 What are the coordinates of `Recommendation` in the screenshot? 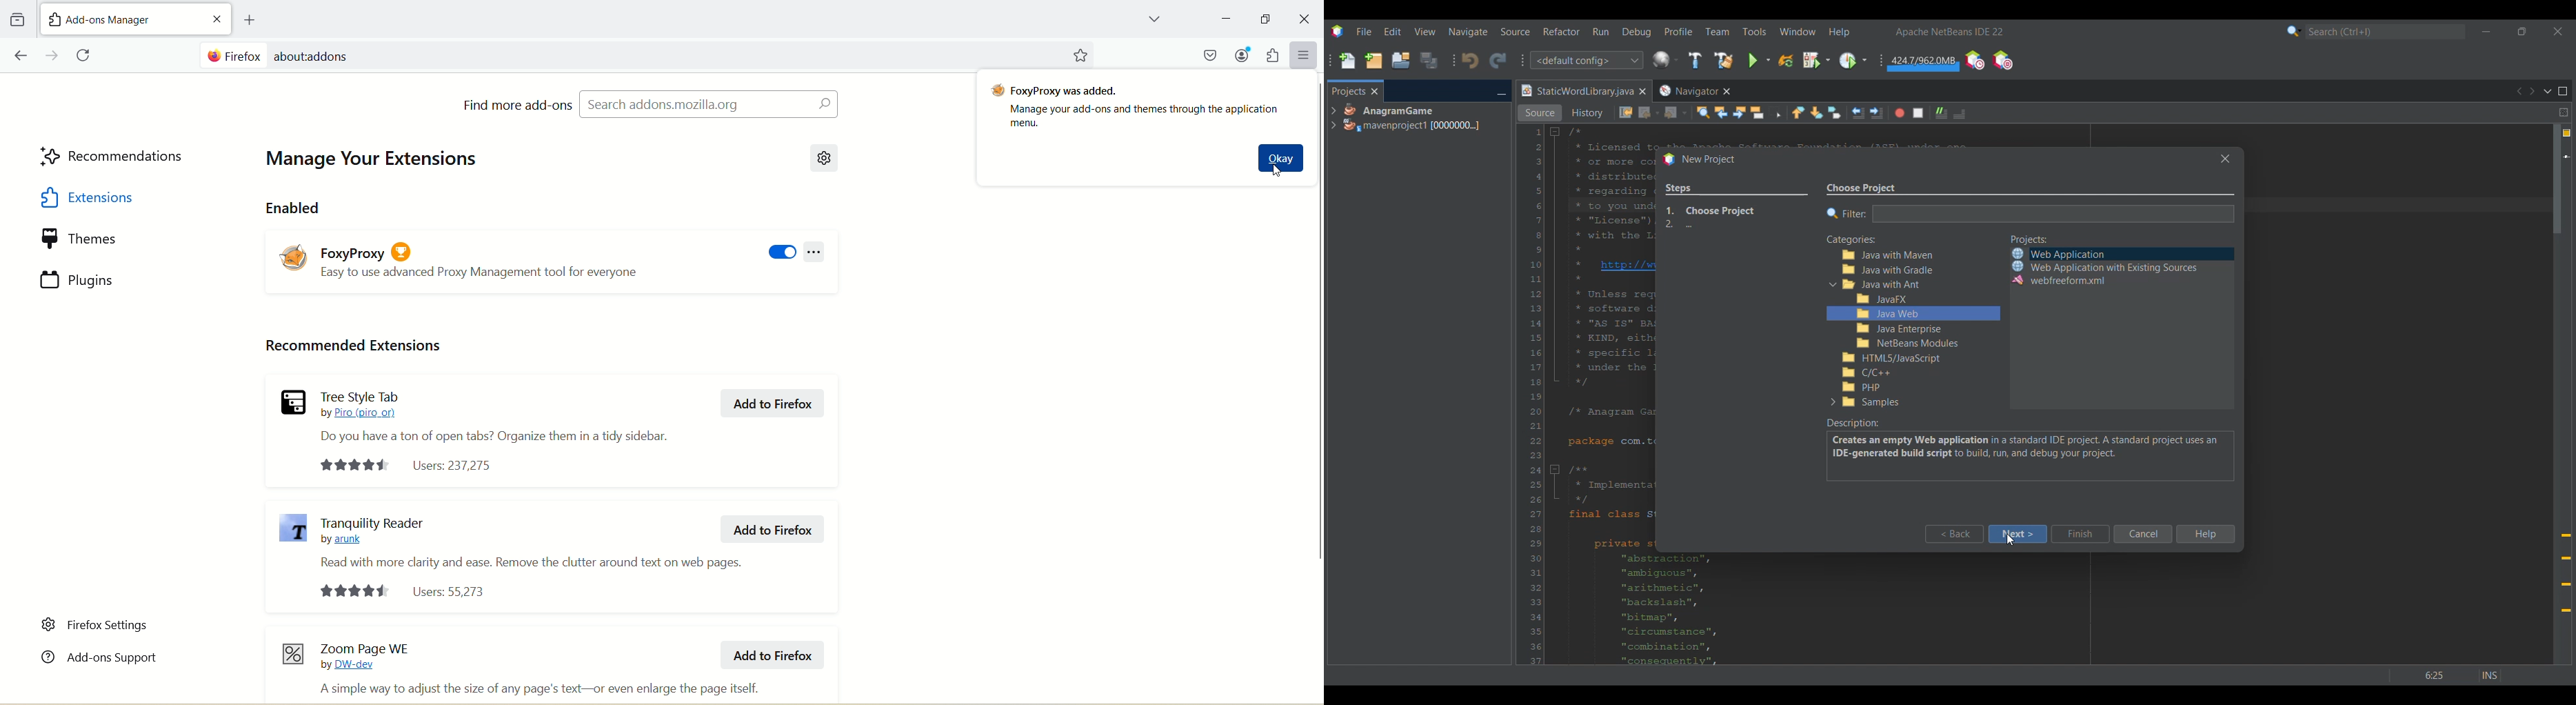 It's located at (114, 158).